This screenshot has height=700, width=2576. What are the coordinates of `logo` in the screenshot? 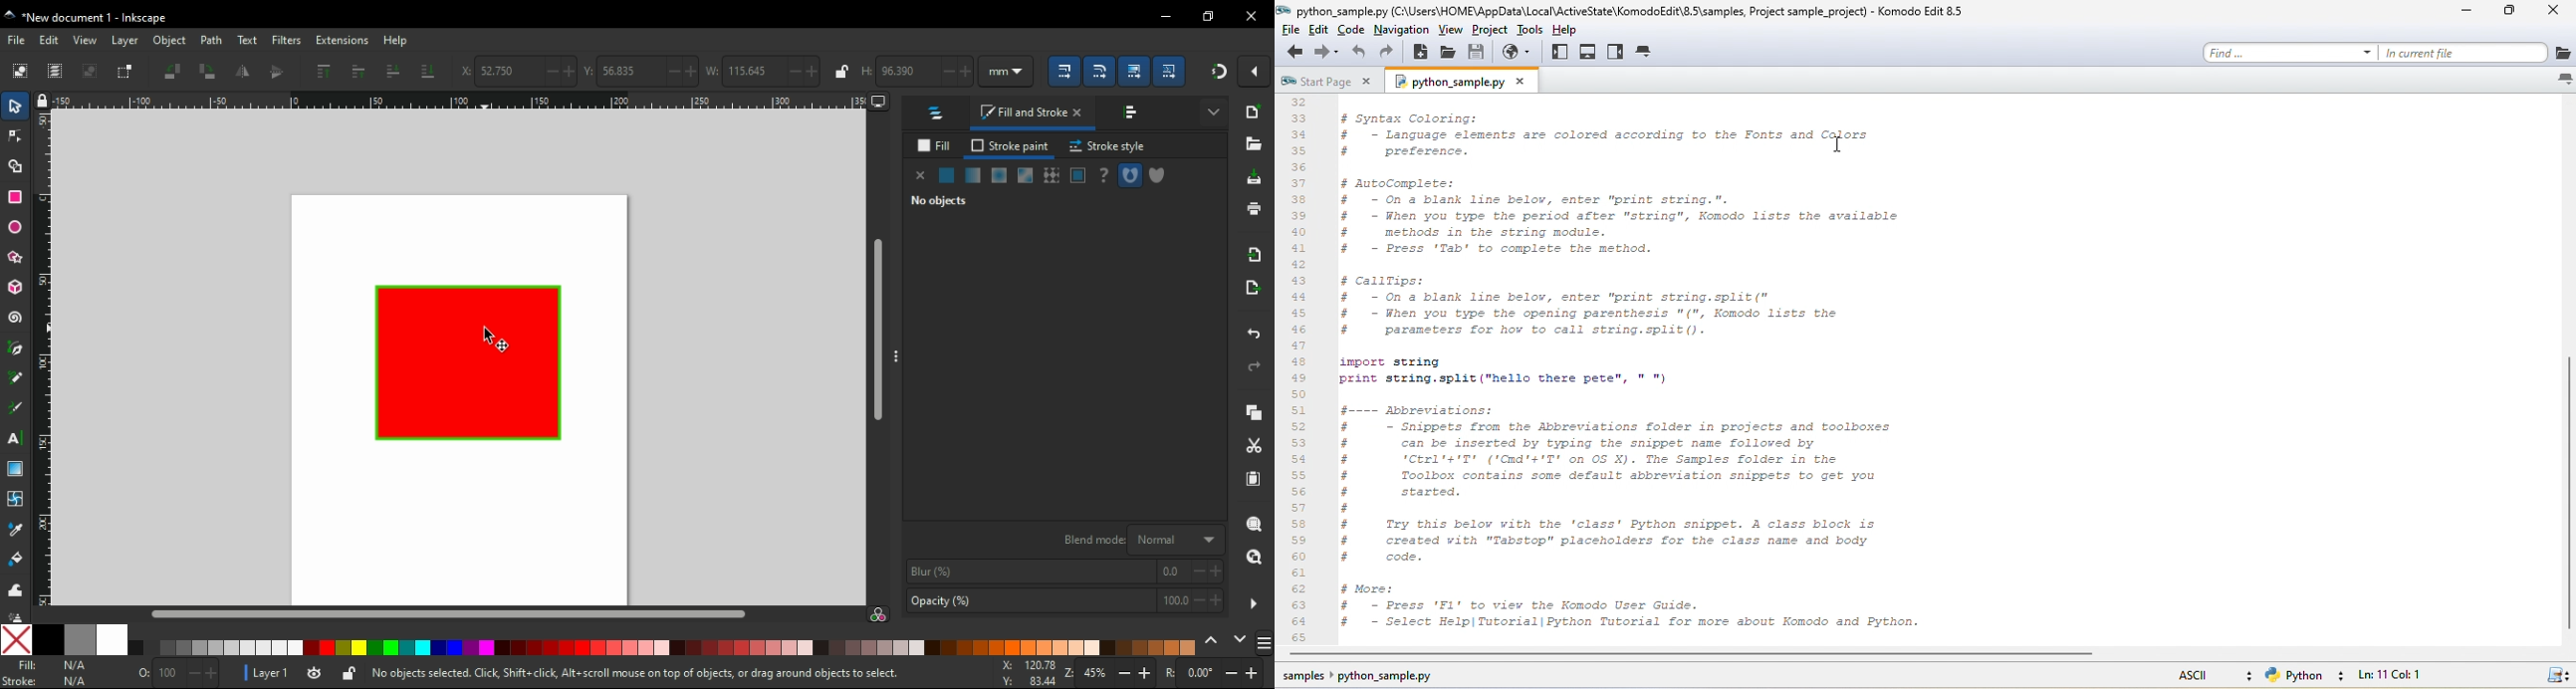 It's located at (10, 15).